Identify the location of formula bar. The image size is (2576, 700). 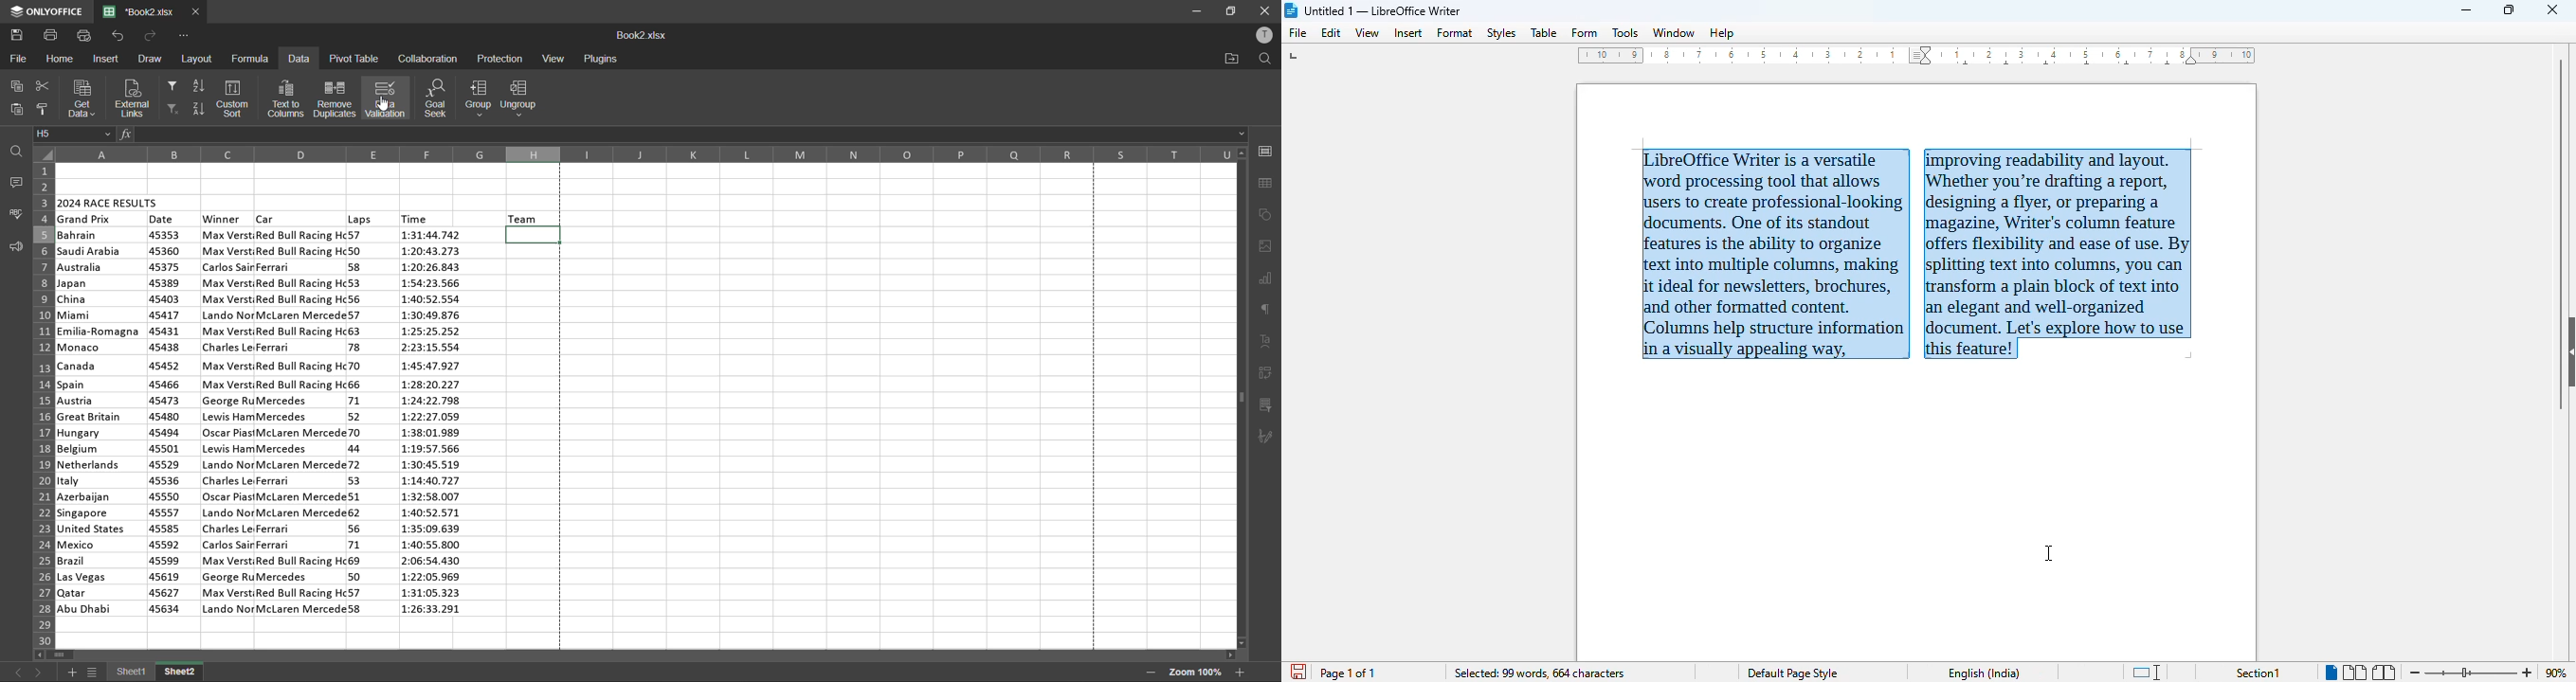
(692, 135).